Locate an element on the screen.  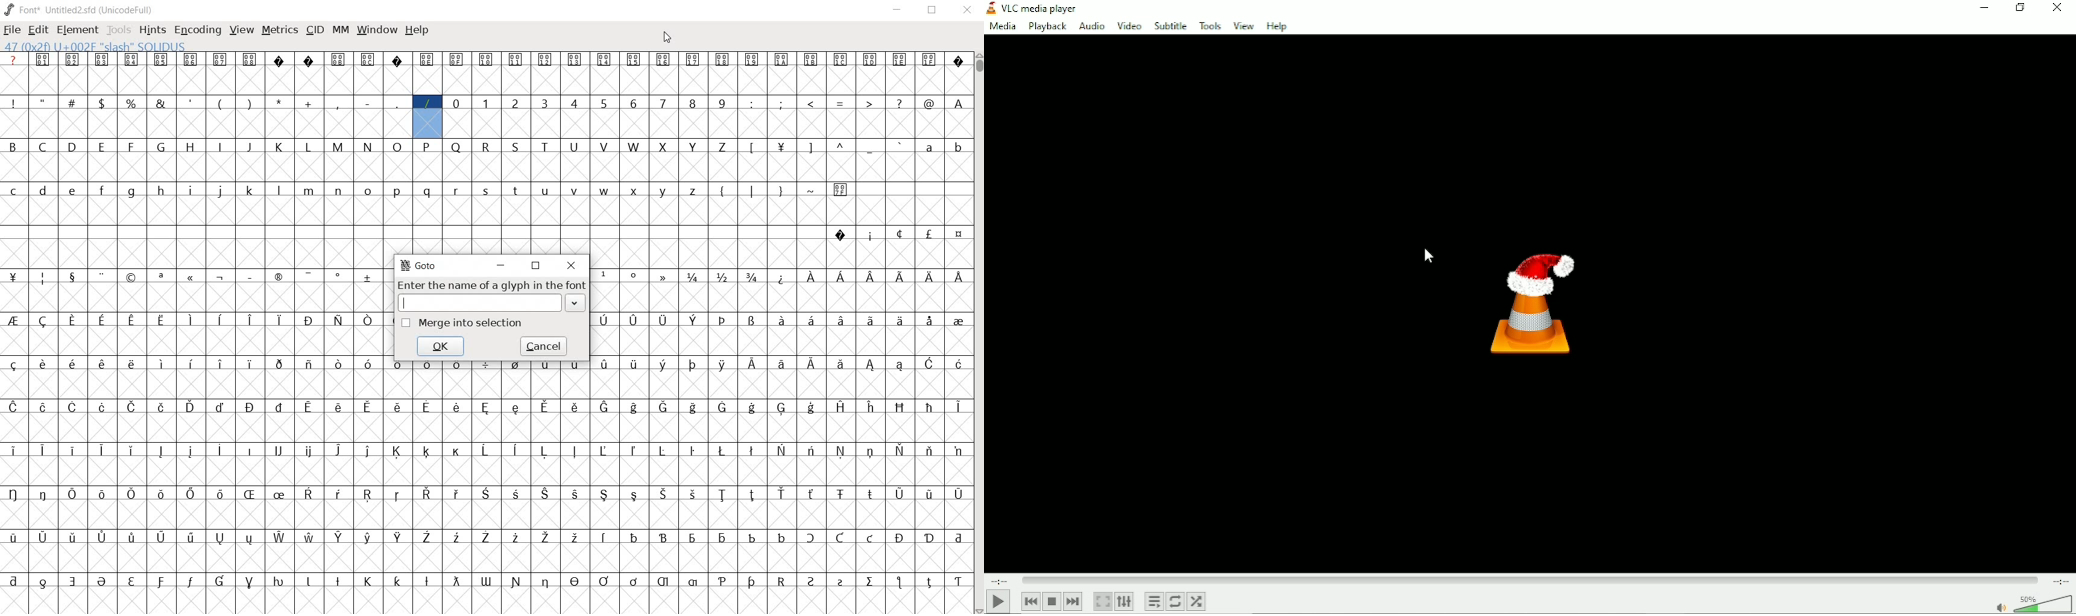
glyph is located at coordinates (635, 496).